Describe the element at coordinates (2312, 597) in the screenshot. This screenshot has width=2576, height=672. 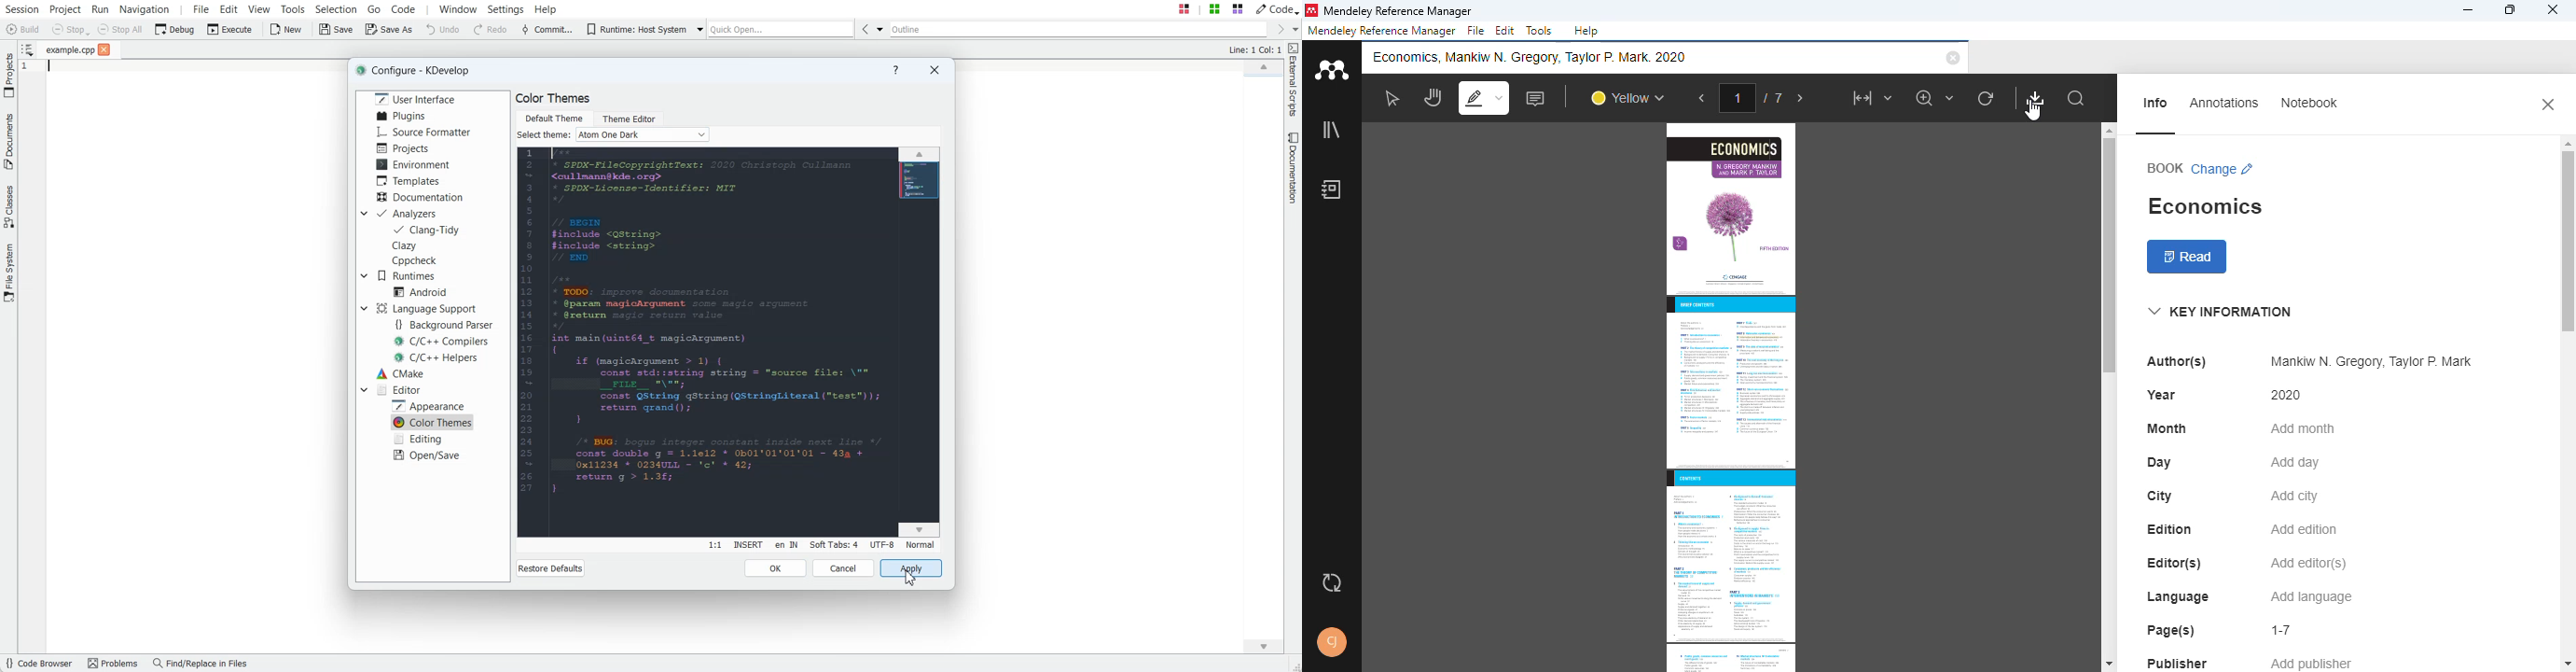
I see `add language` at that location.